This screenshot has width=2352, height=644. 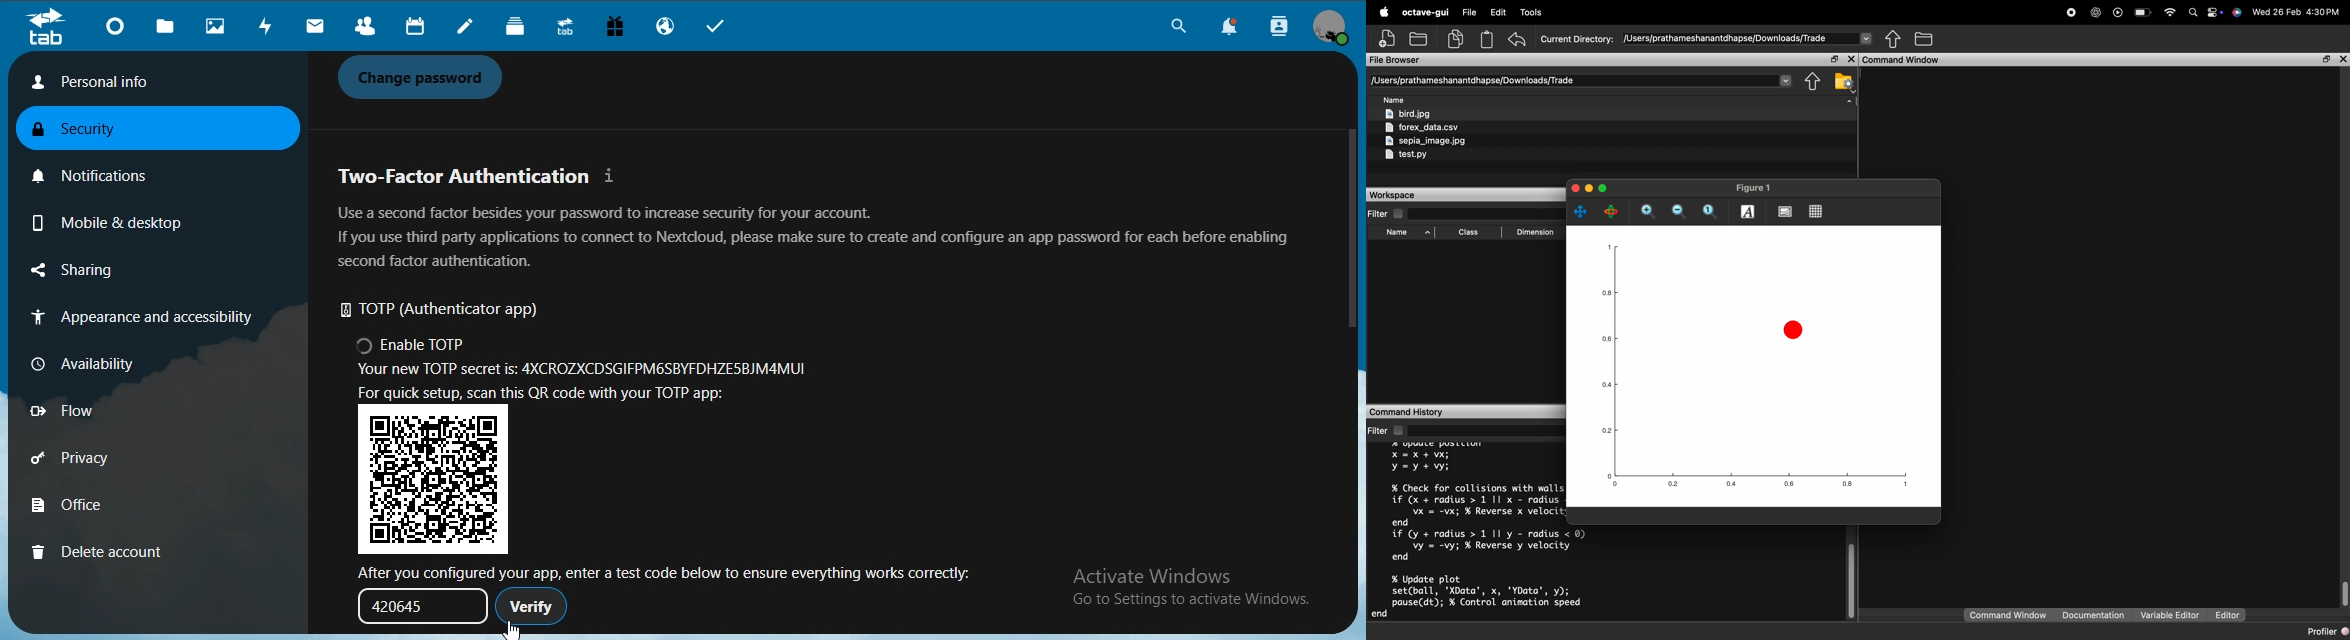 I want to click on qr code, so click(x=436, y=479).